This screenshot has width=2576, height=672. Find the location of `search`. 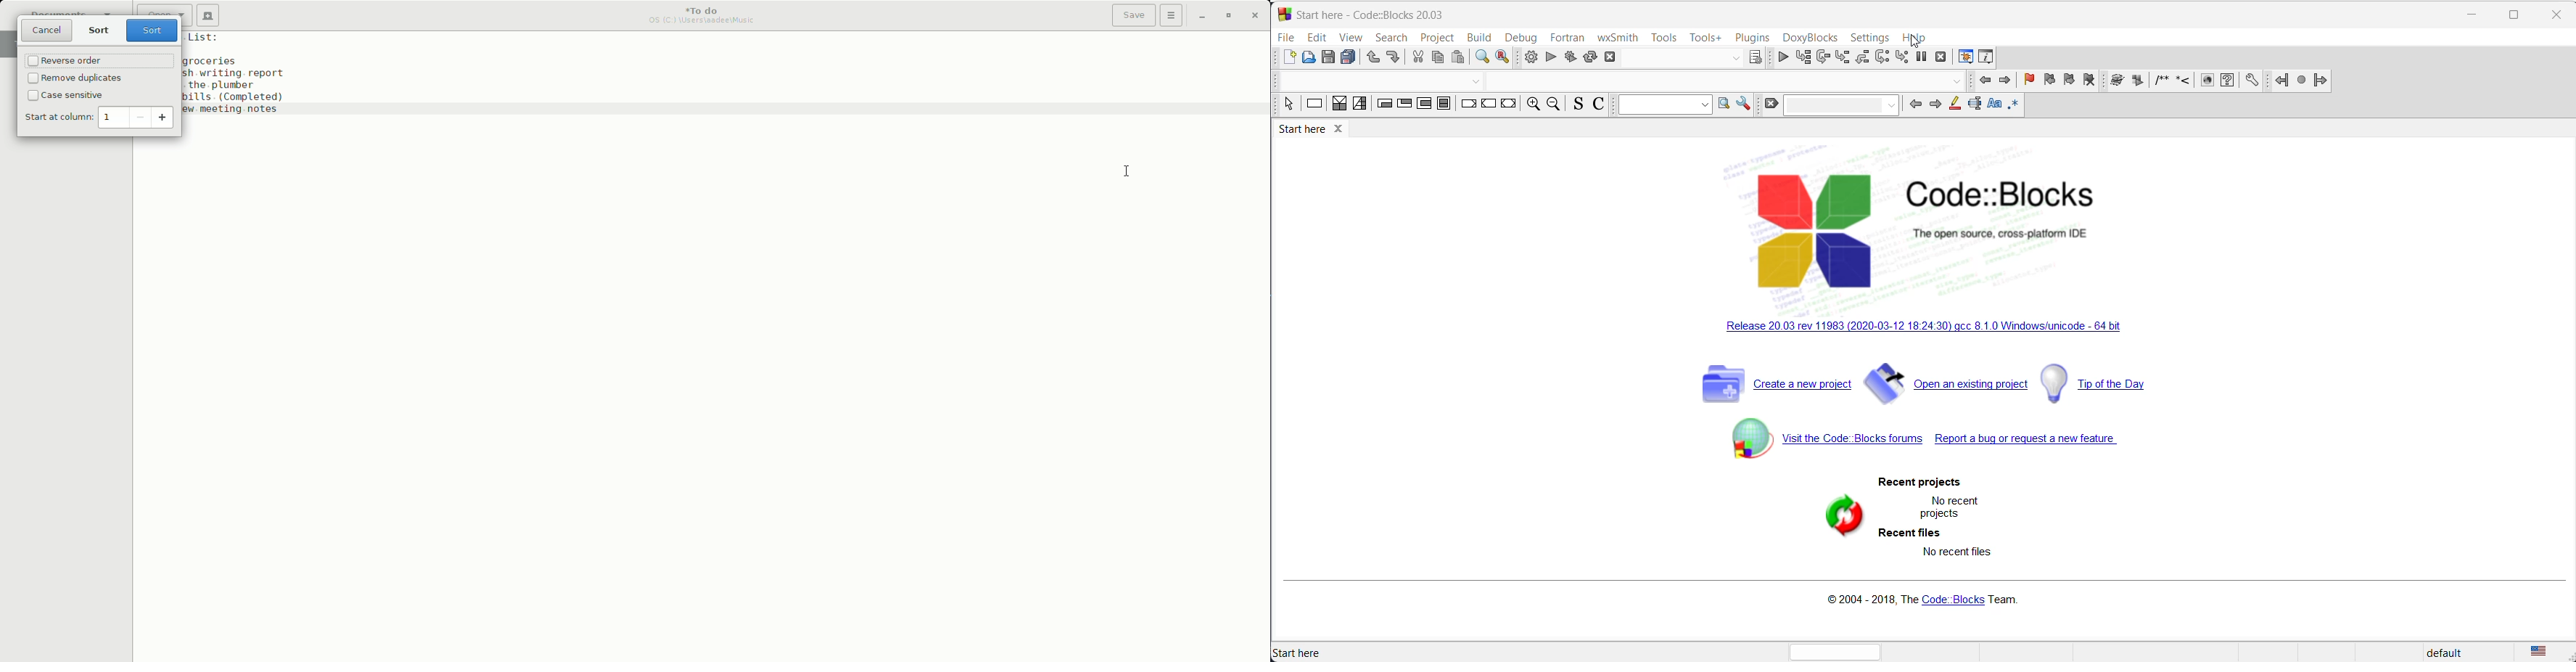

search is located at coordinates (1724, 105).